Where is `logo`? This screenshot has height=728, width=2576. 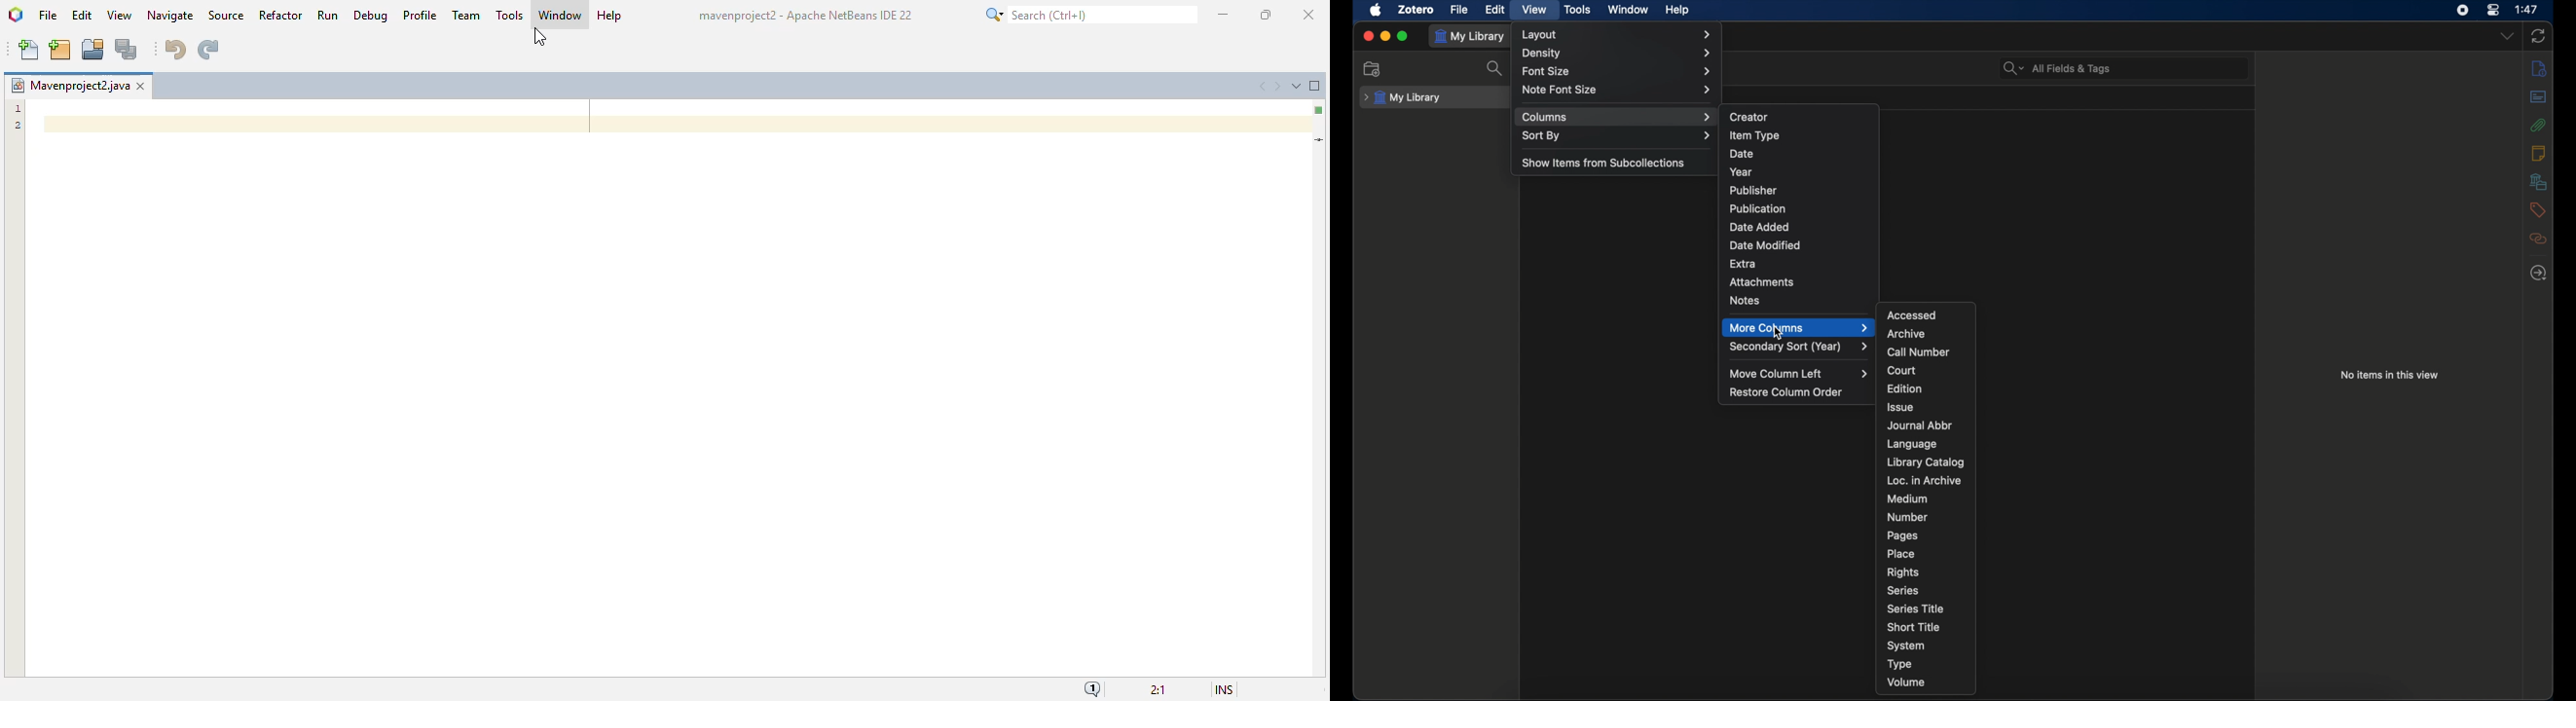
logo is located at coordinates (16, 15).